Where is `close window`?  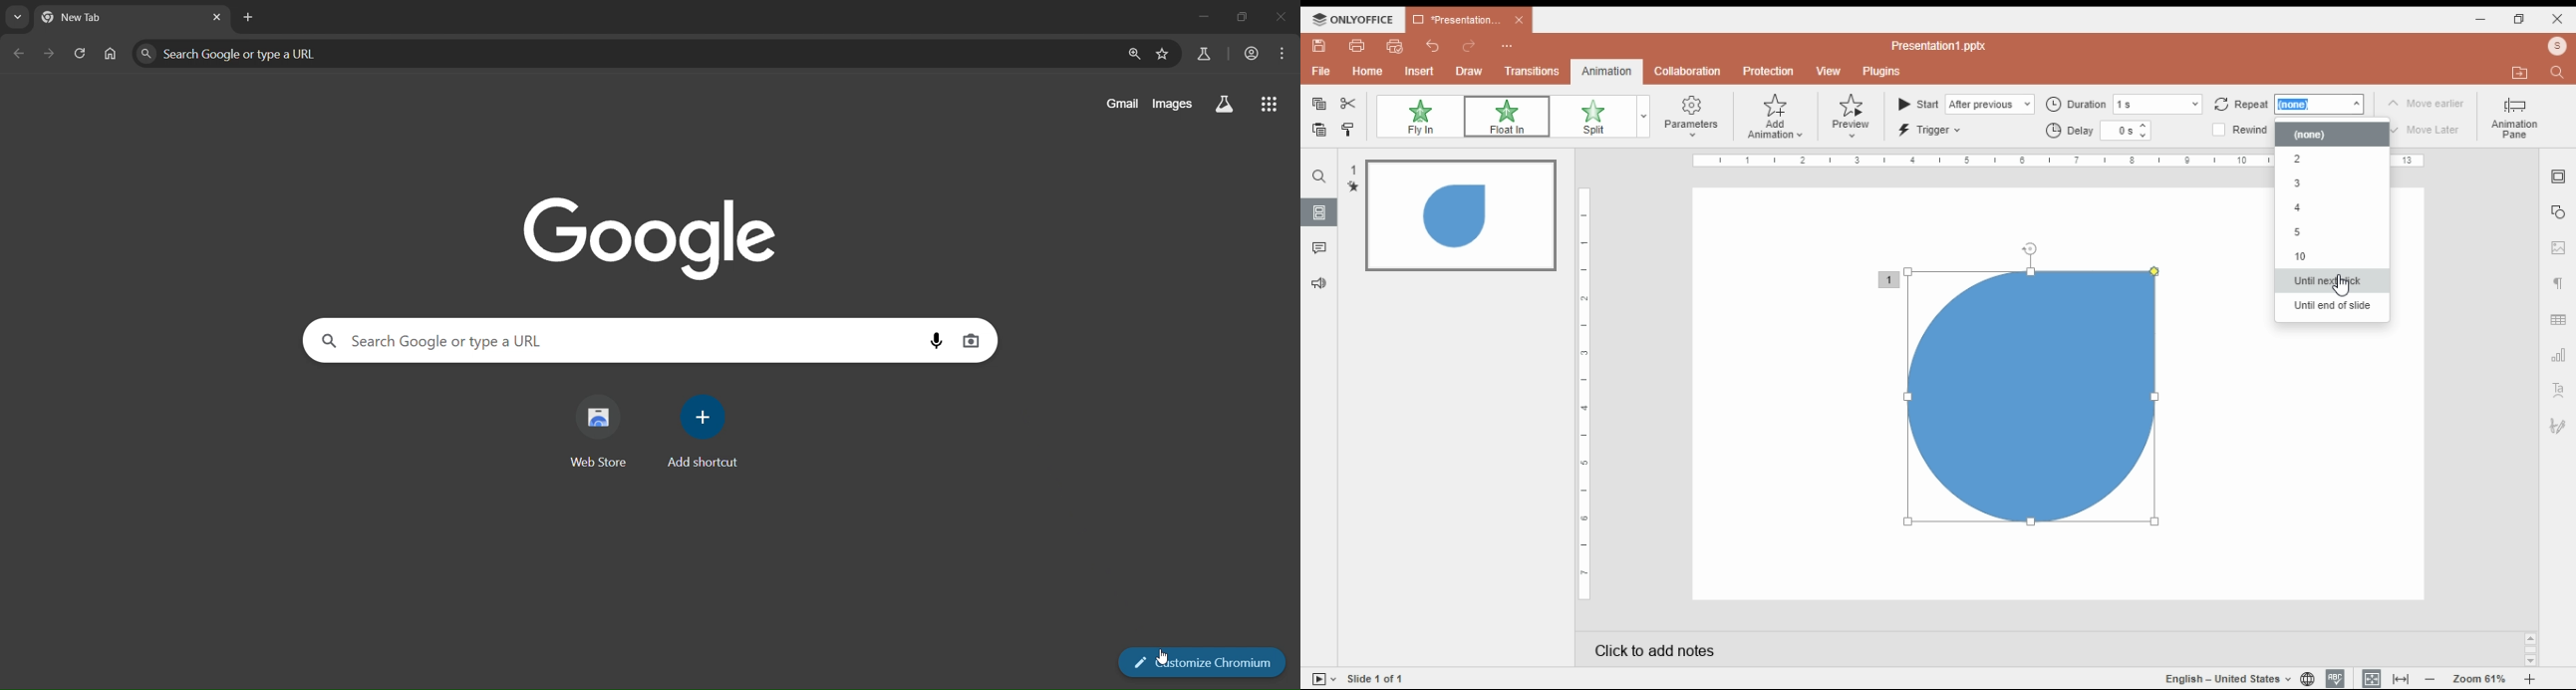
close window is located at coordinates (2559, 19).